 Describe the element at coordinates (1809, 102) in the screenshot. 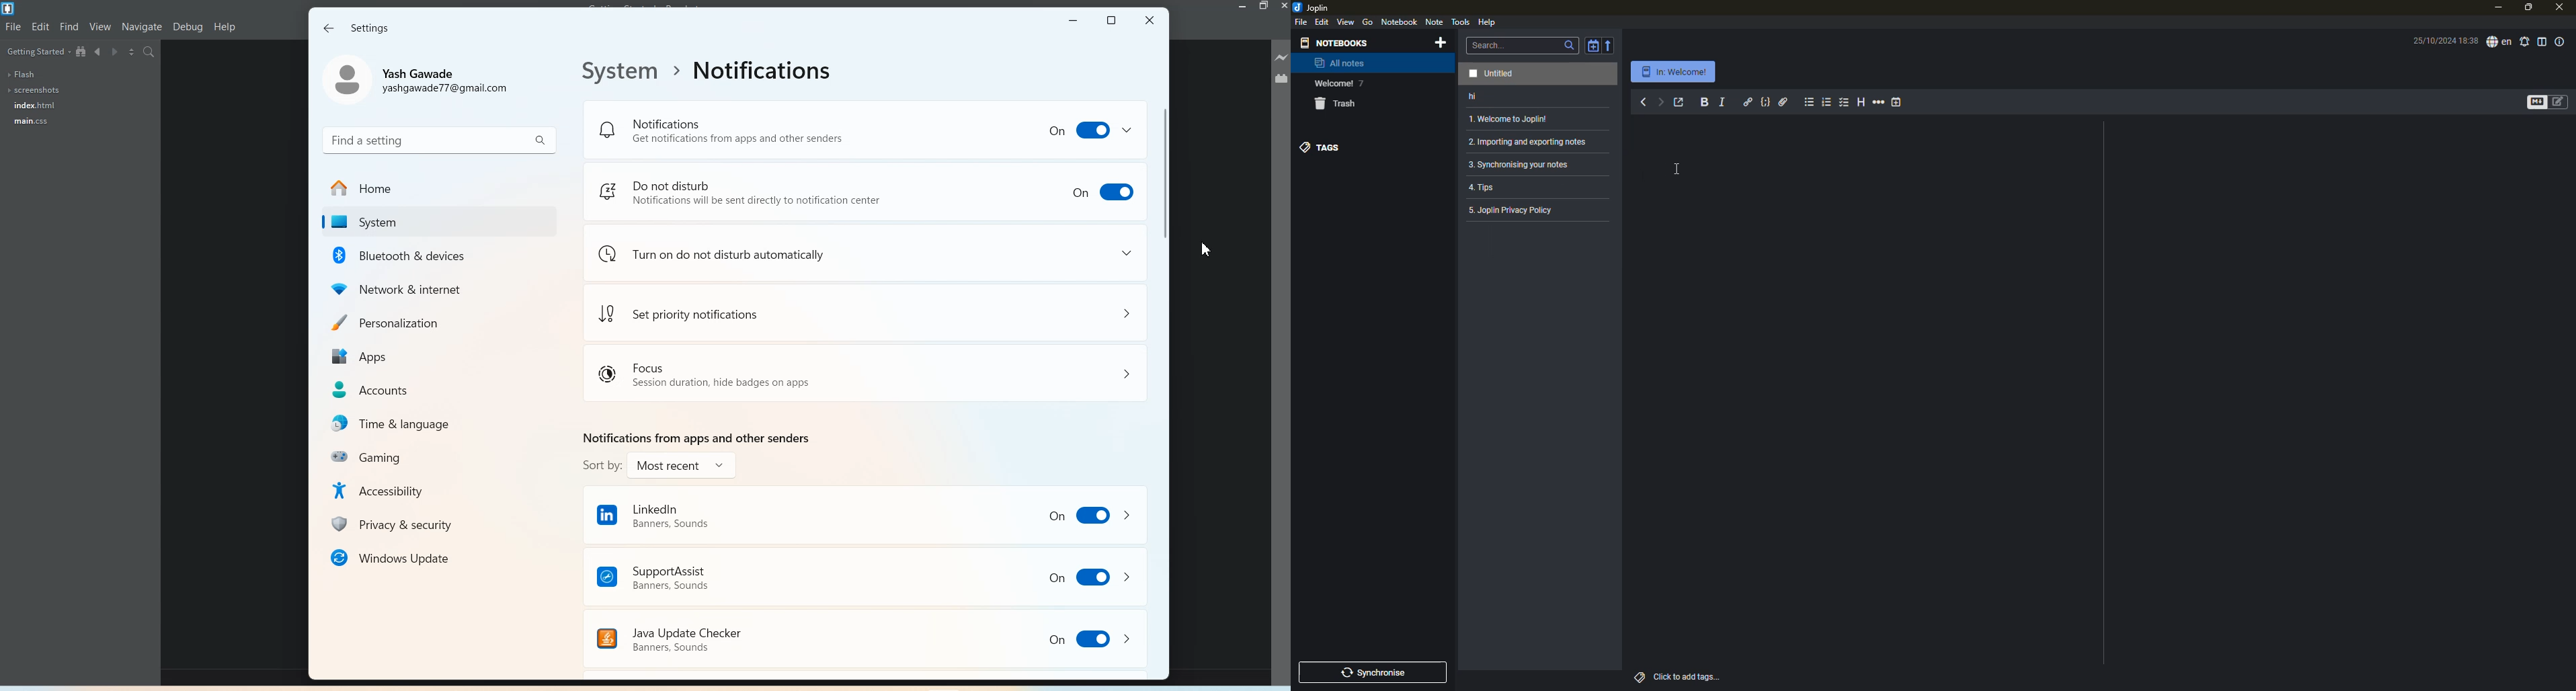

I see `bulleted list` at that location.